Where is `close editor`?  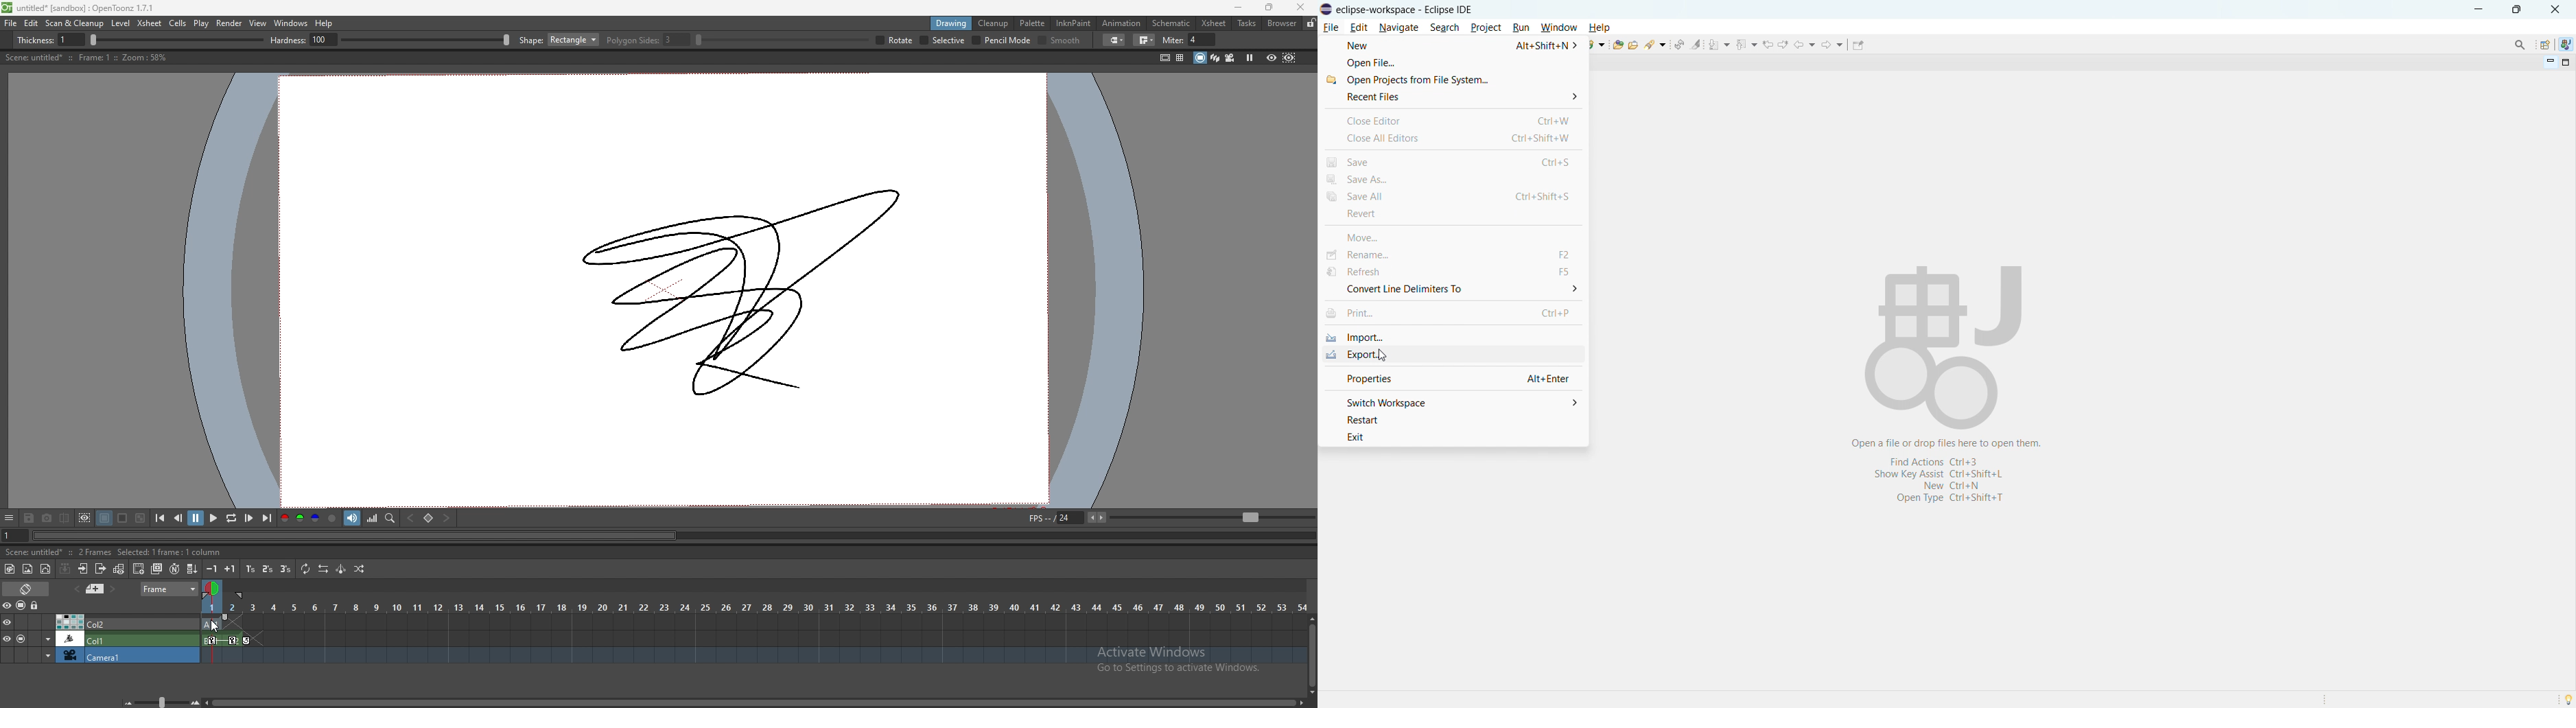 close editor is located at coordinates (1455, 120).